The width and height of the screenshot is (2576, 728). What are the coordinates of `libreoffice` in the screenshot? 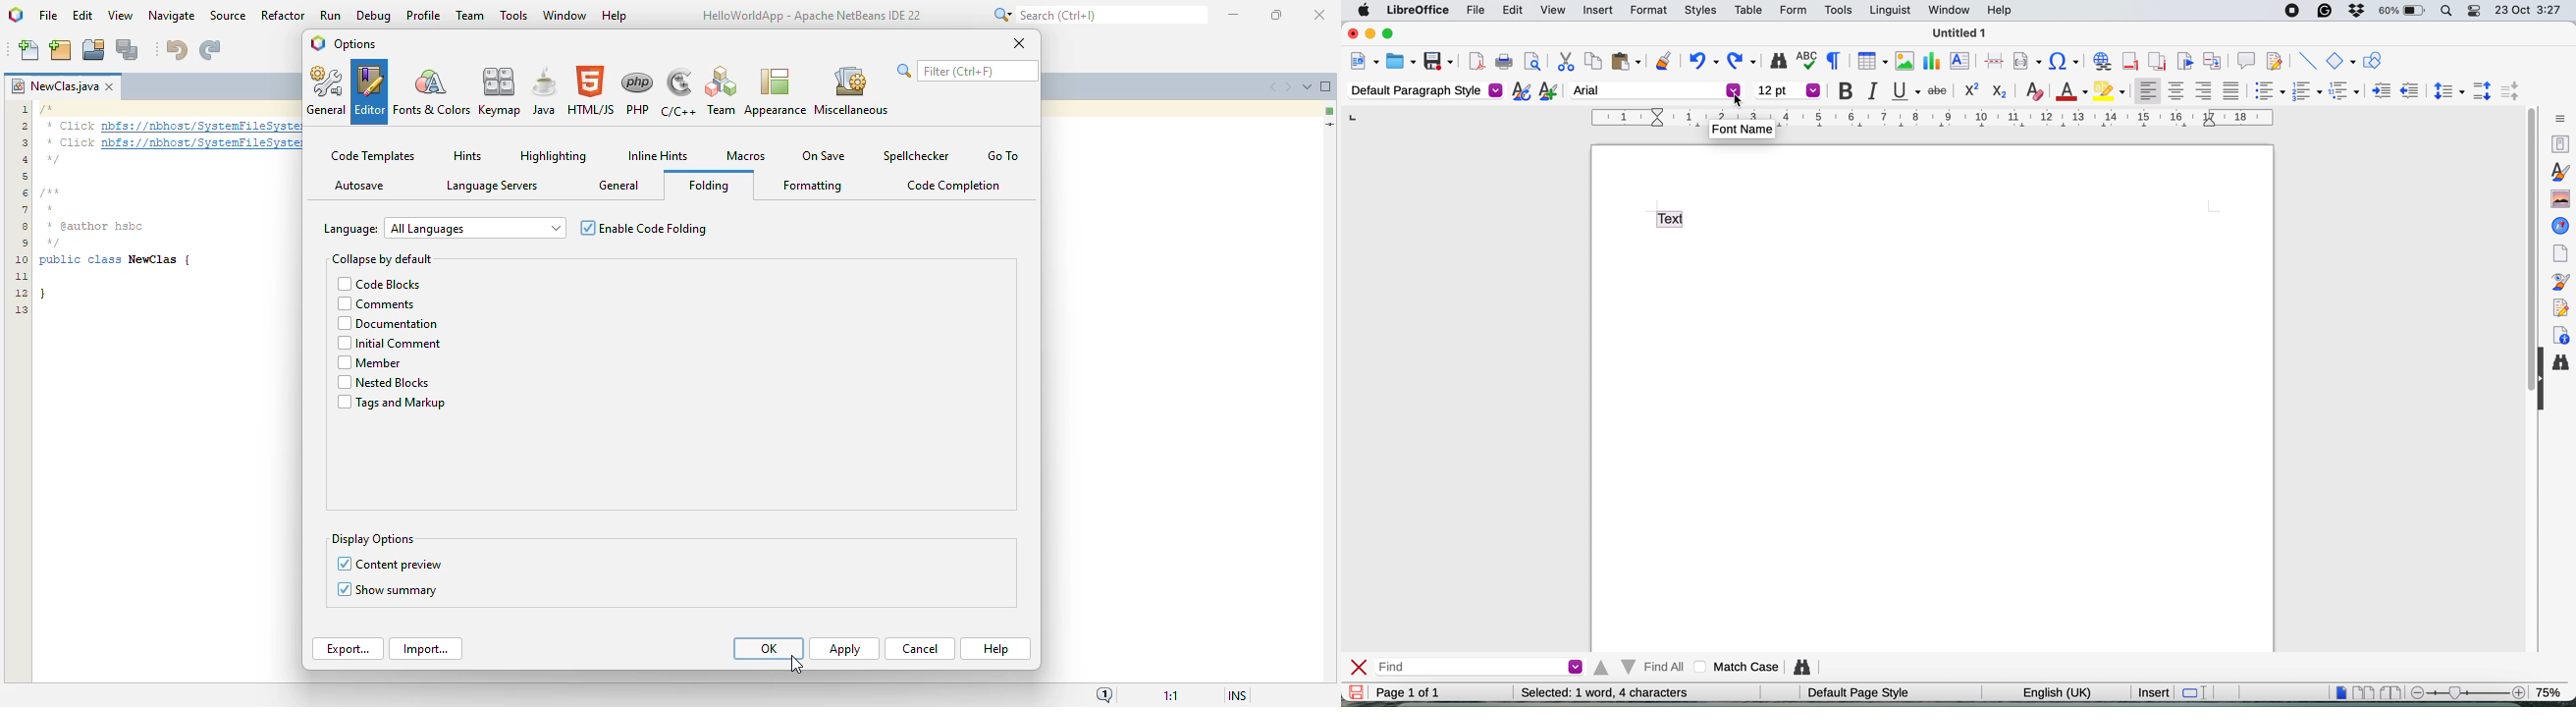 It's located at (1416, 12).